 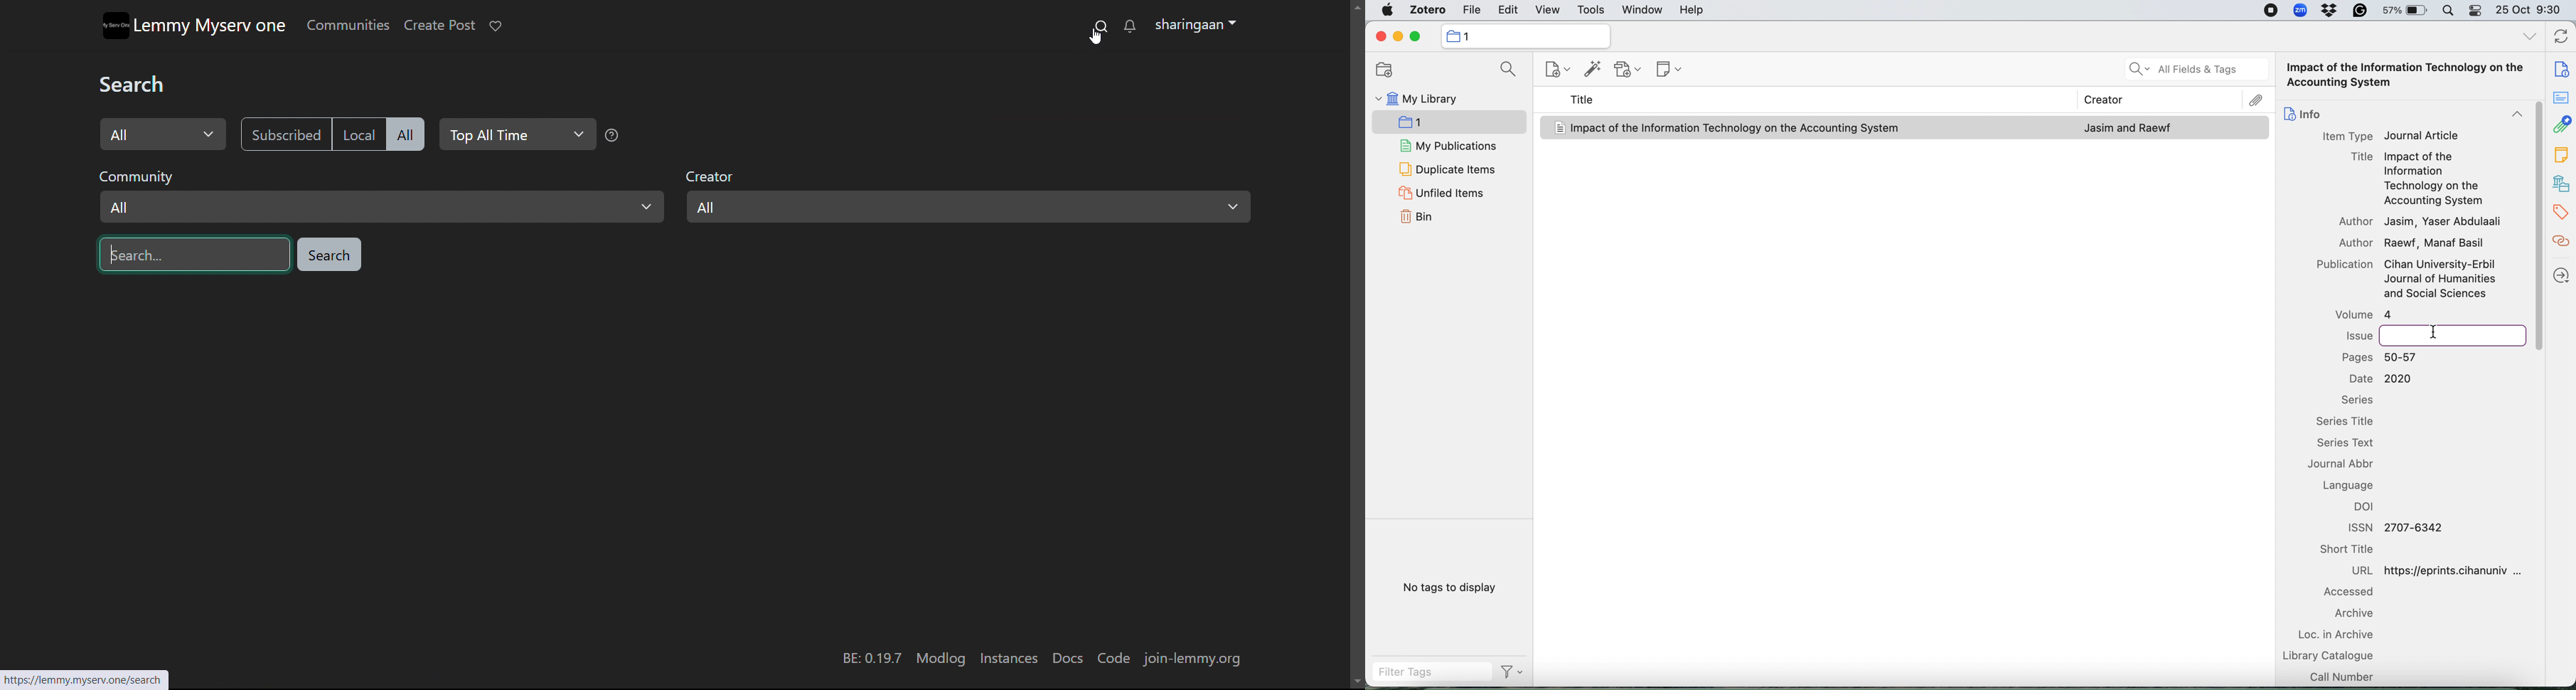 I want to click on sharingaan(profile), so click(x=1198, y=25).